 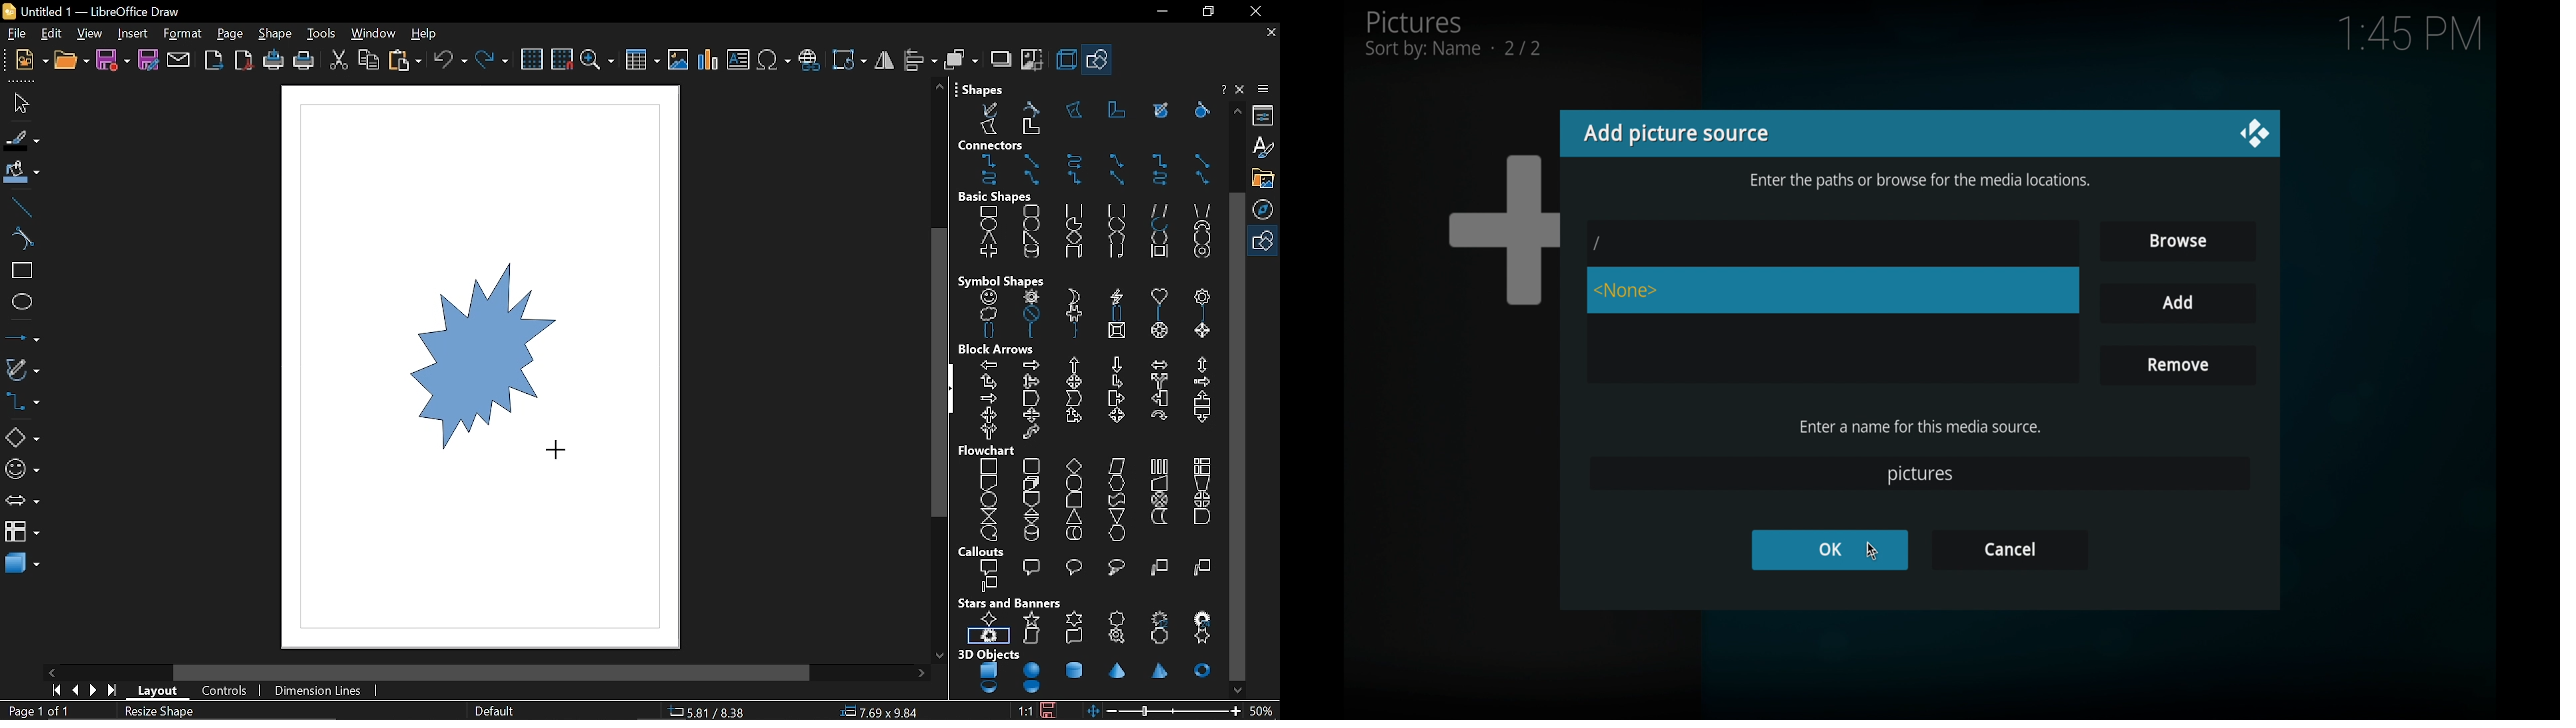 I want to click on save, so click(x=114, y=59).